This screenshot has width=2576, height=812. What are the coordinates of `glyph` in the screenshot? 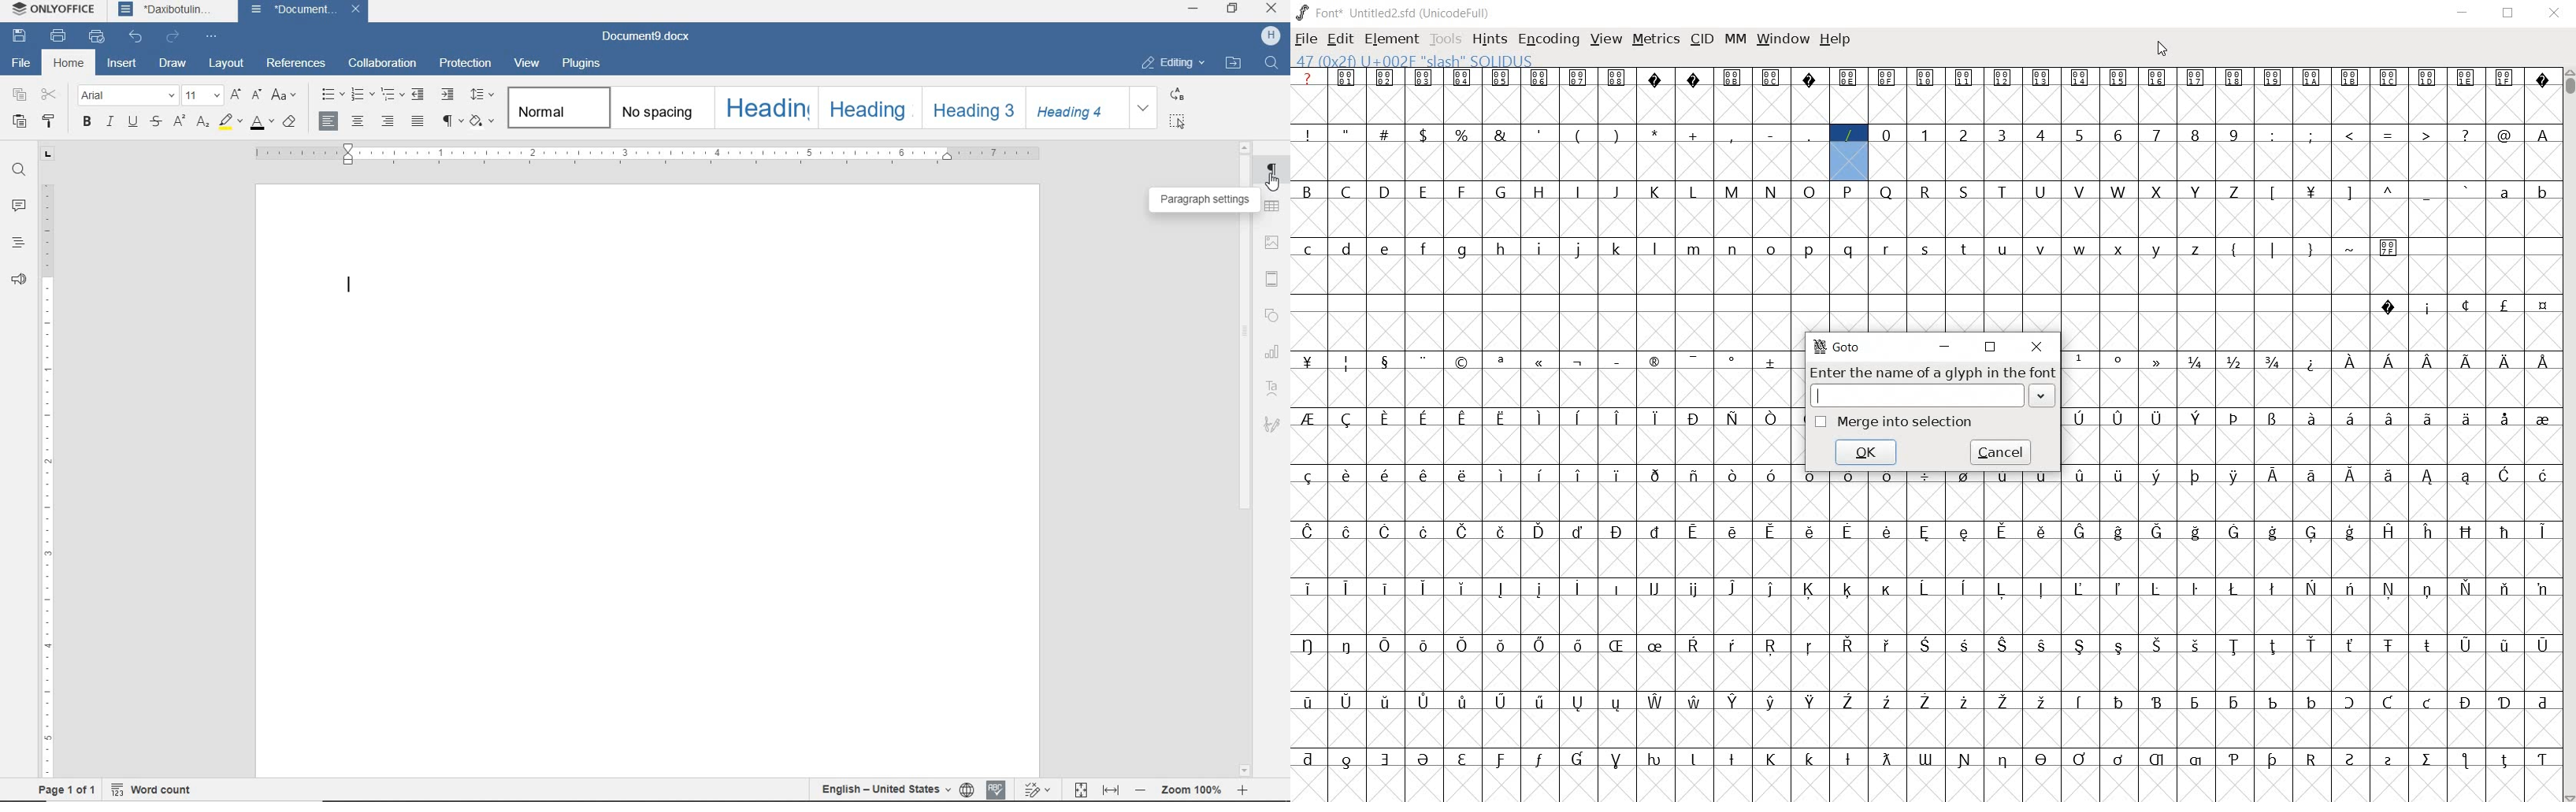 It's located at (1655, 192).